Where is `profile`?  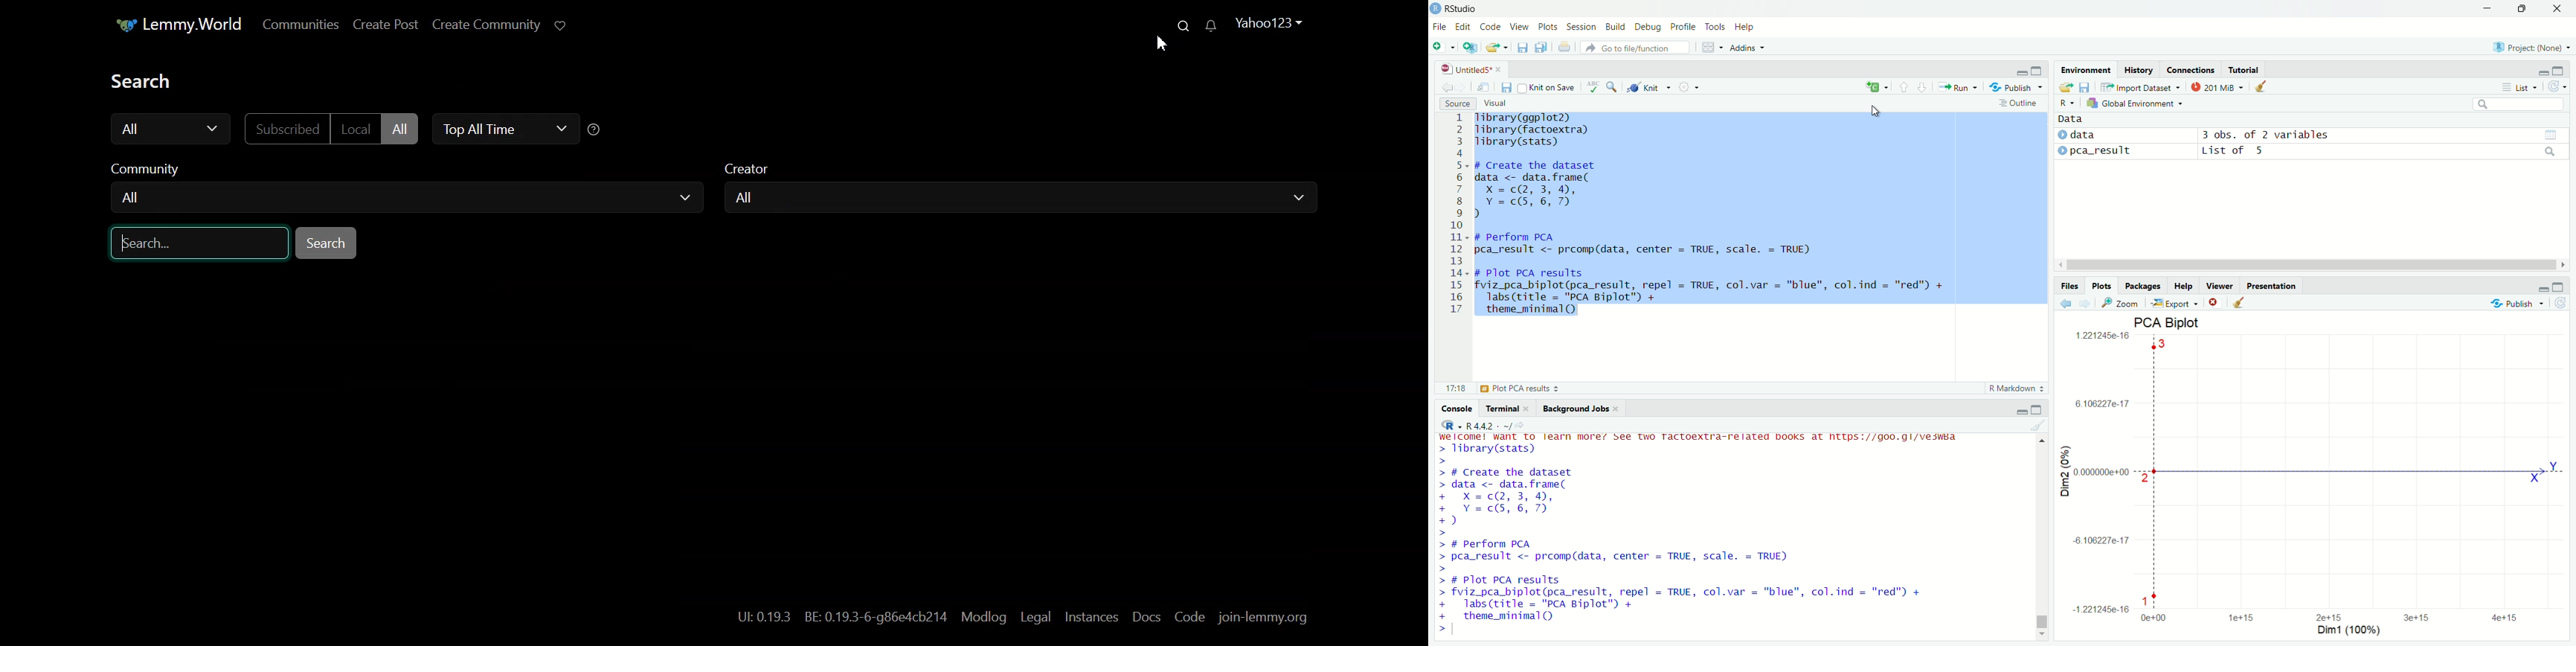
profile is located at coordinates (1684, 28).